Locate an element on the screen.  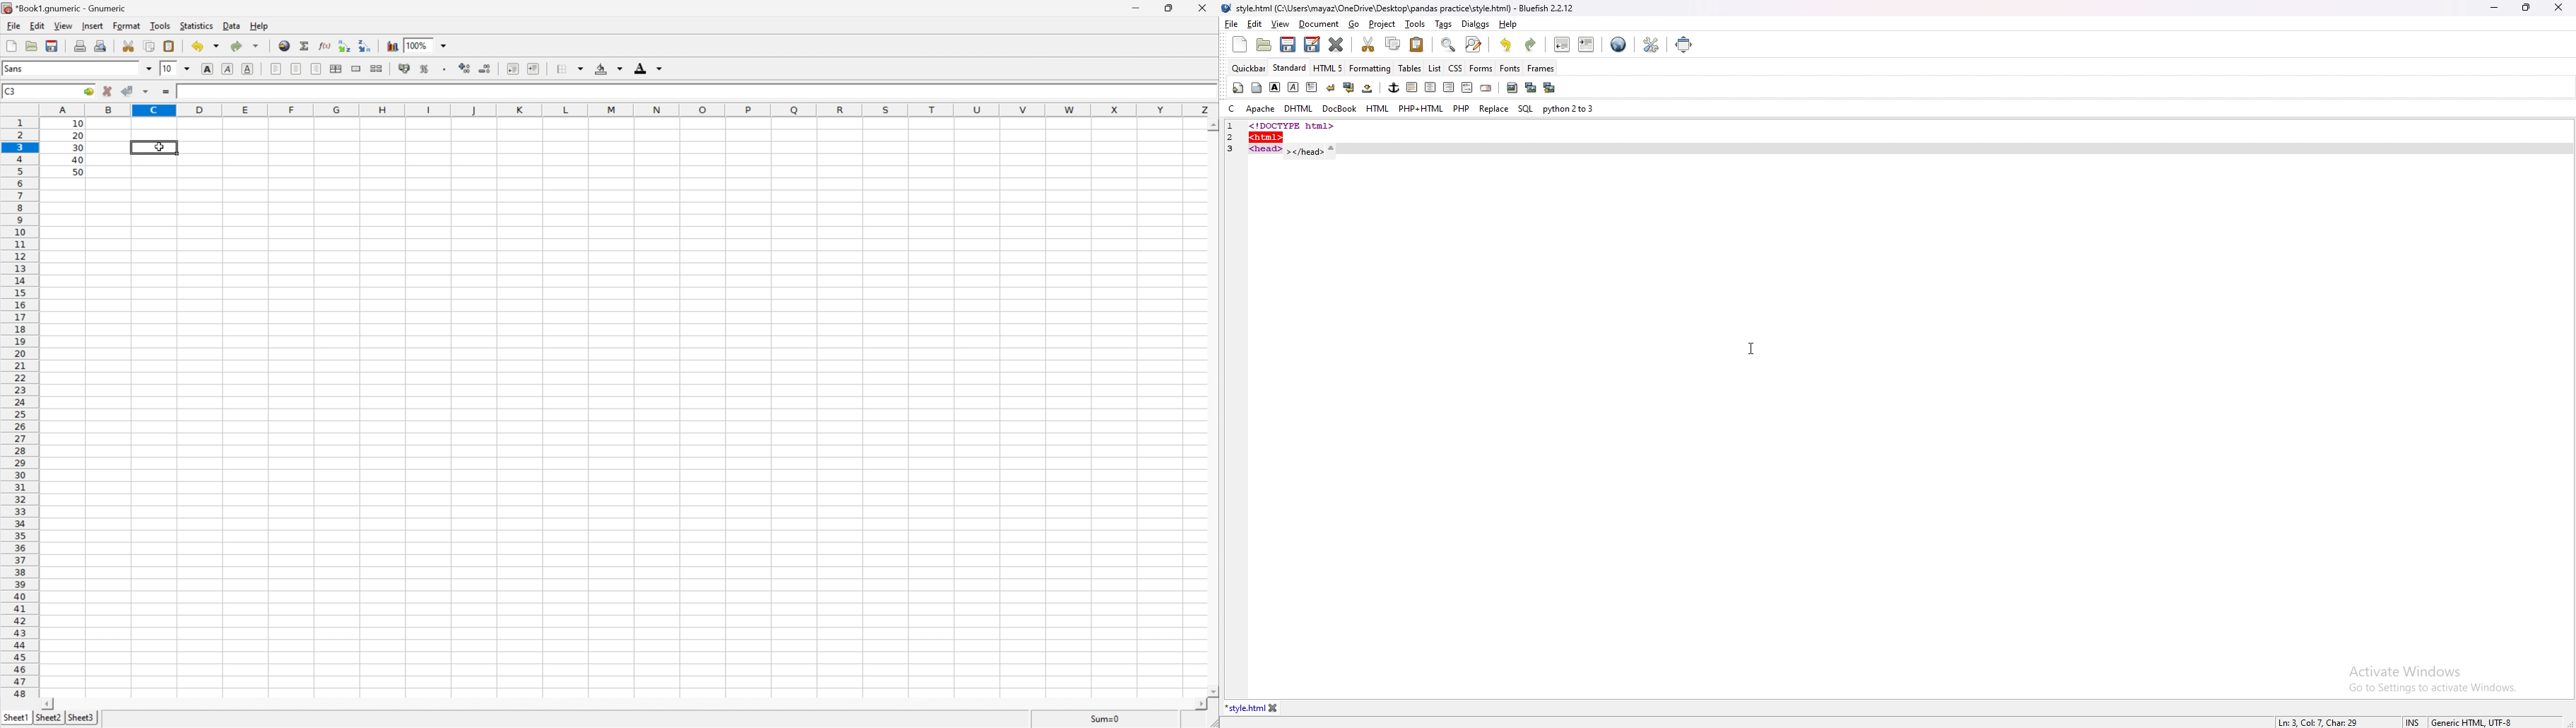
edit preference is located at coordinates (1650, 44).